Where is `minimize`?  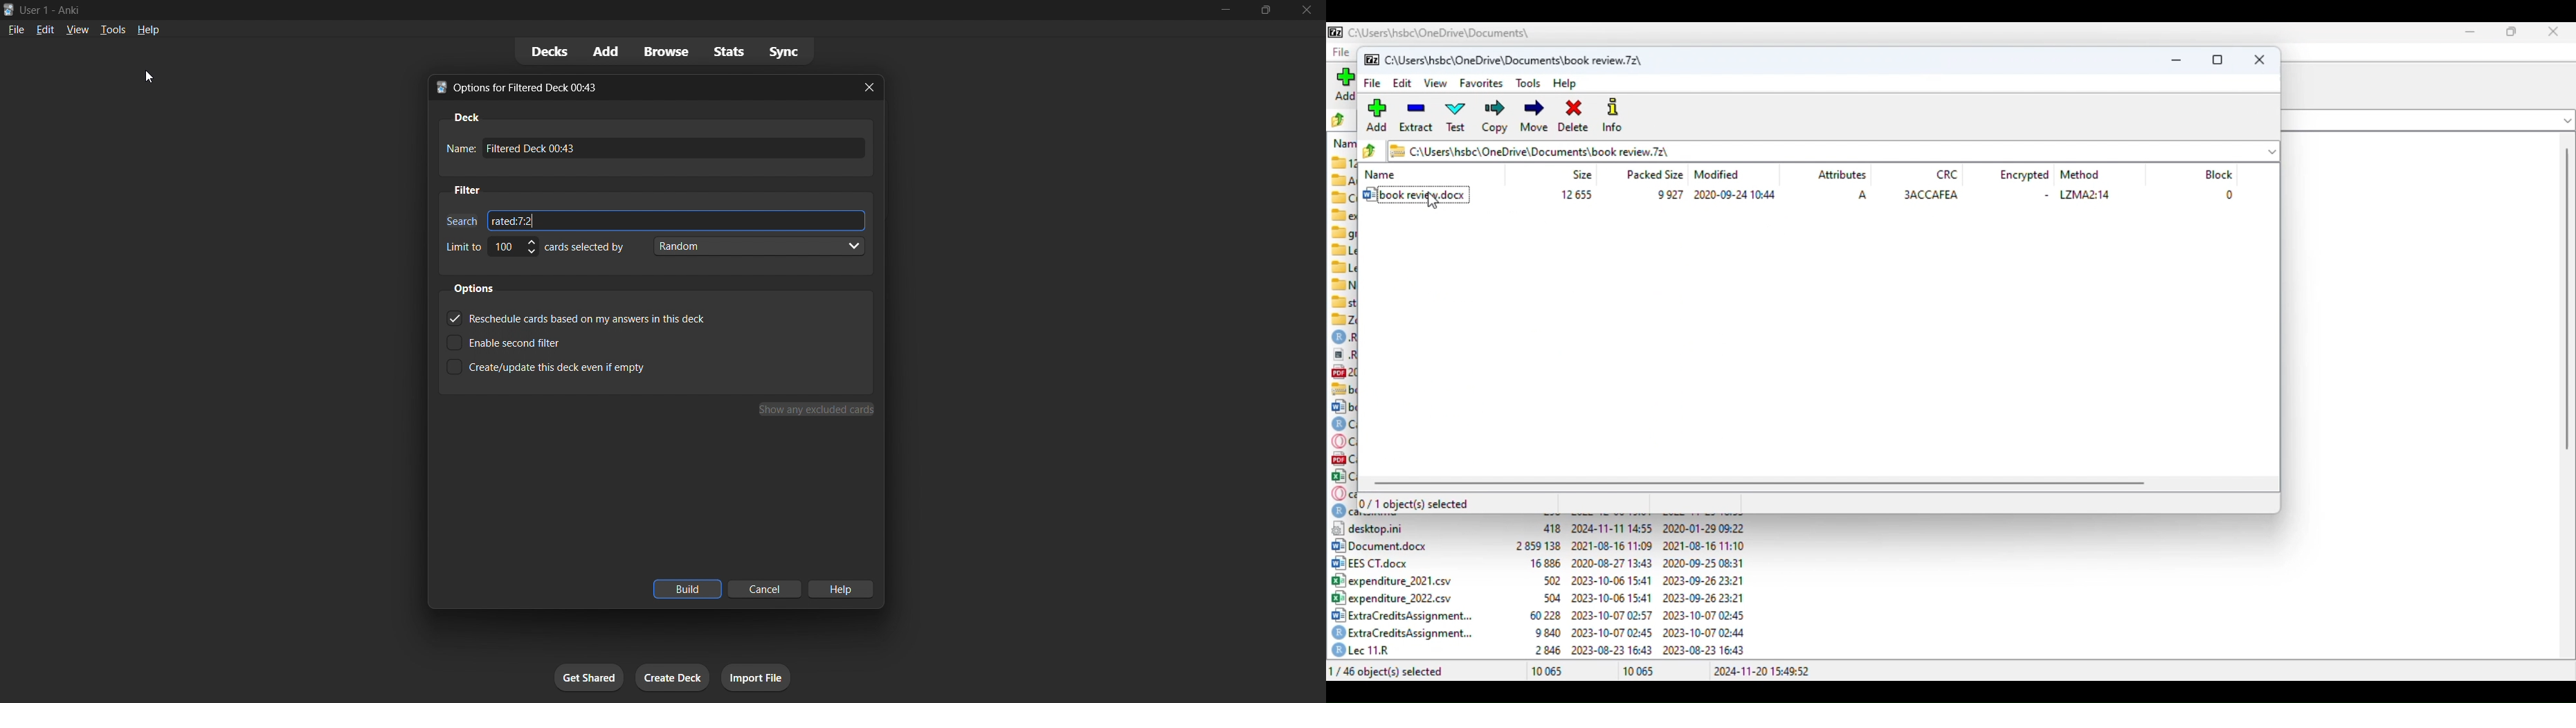 minimize is located at coordinates (2471, 33).